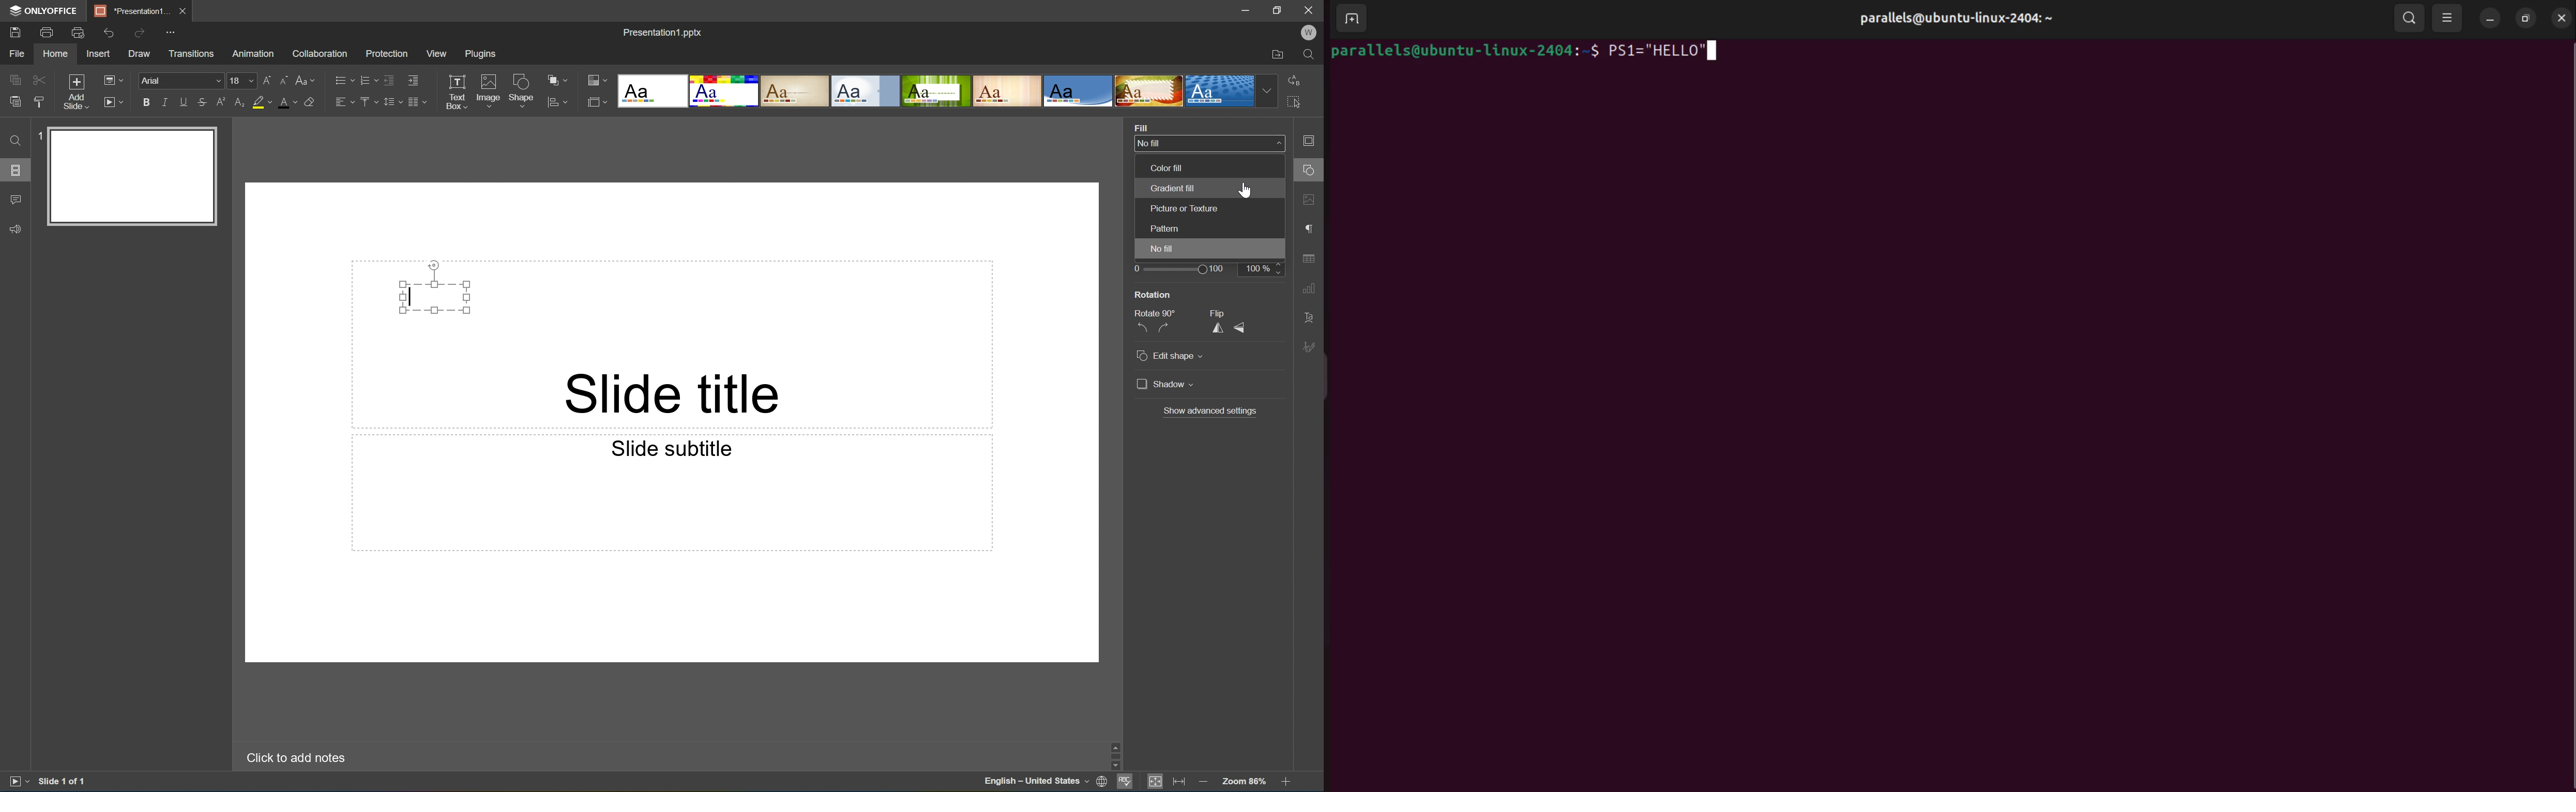 This screenshot has width=2576, height=812. What do you see at coordinates (318, 53) in the screenshot?
I see `Collaboration` at bounding box center [318, 53].